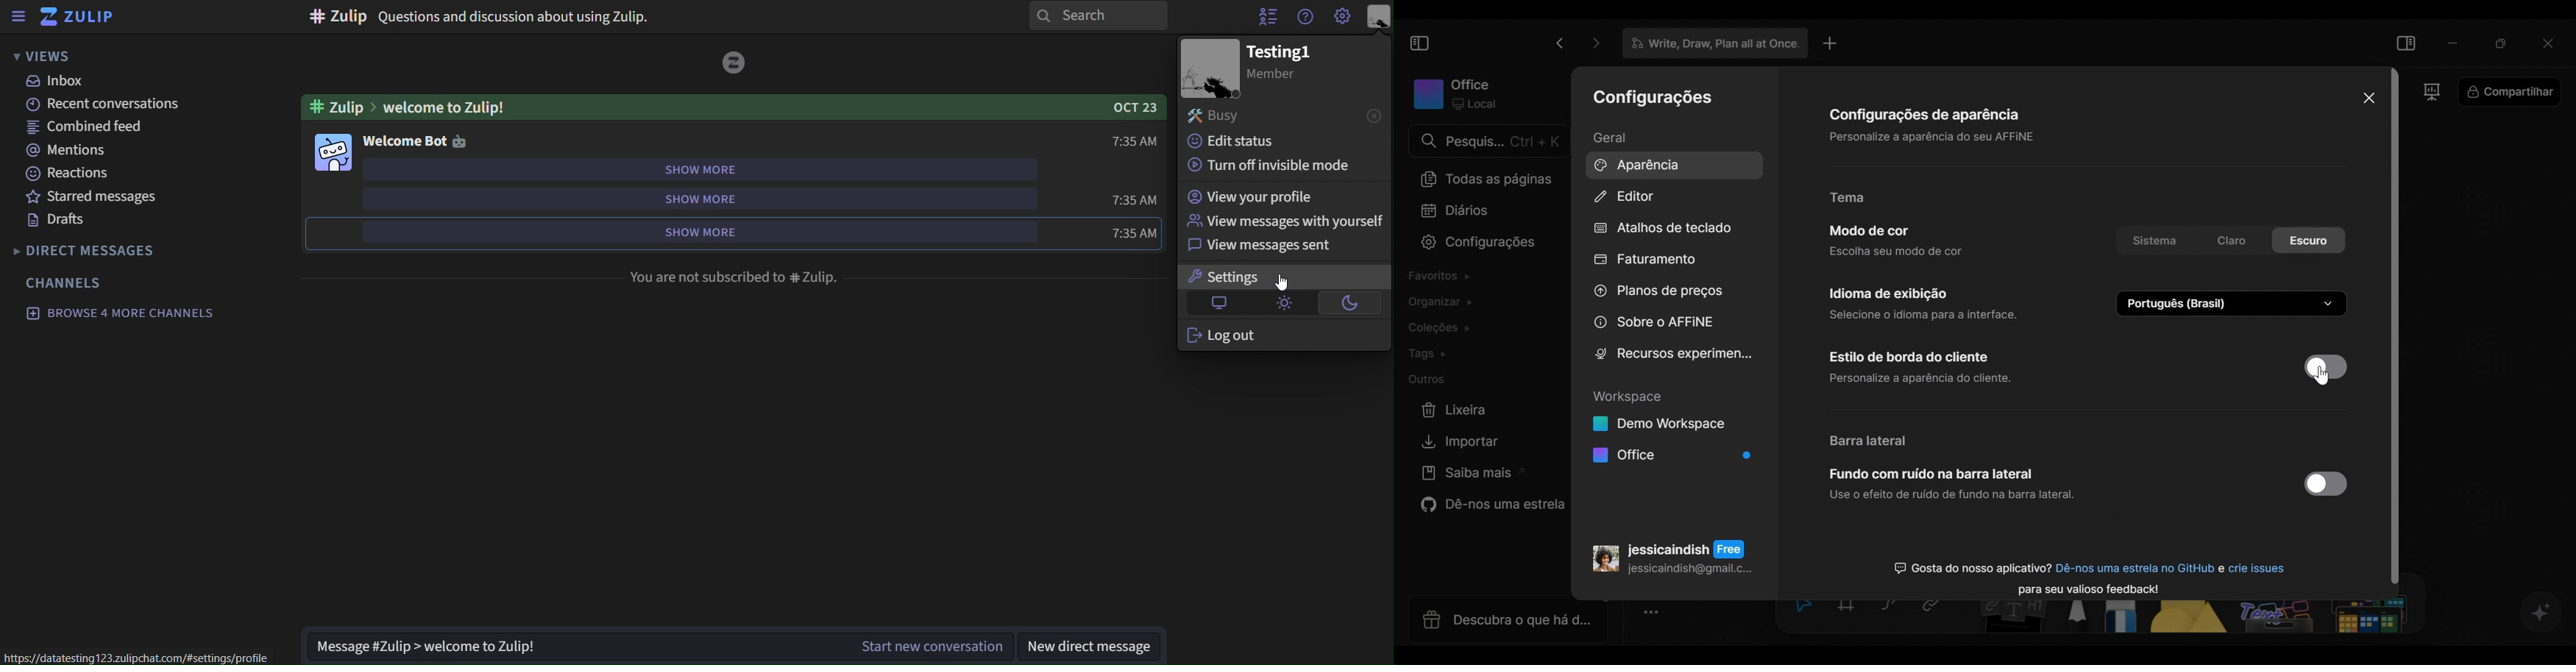  Describe the element at coordinates (1090, 647) in the screenshot. I see `new direct message` at that location.